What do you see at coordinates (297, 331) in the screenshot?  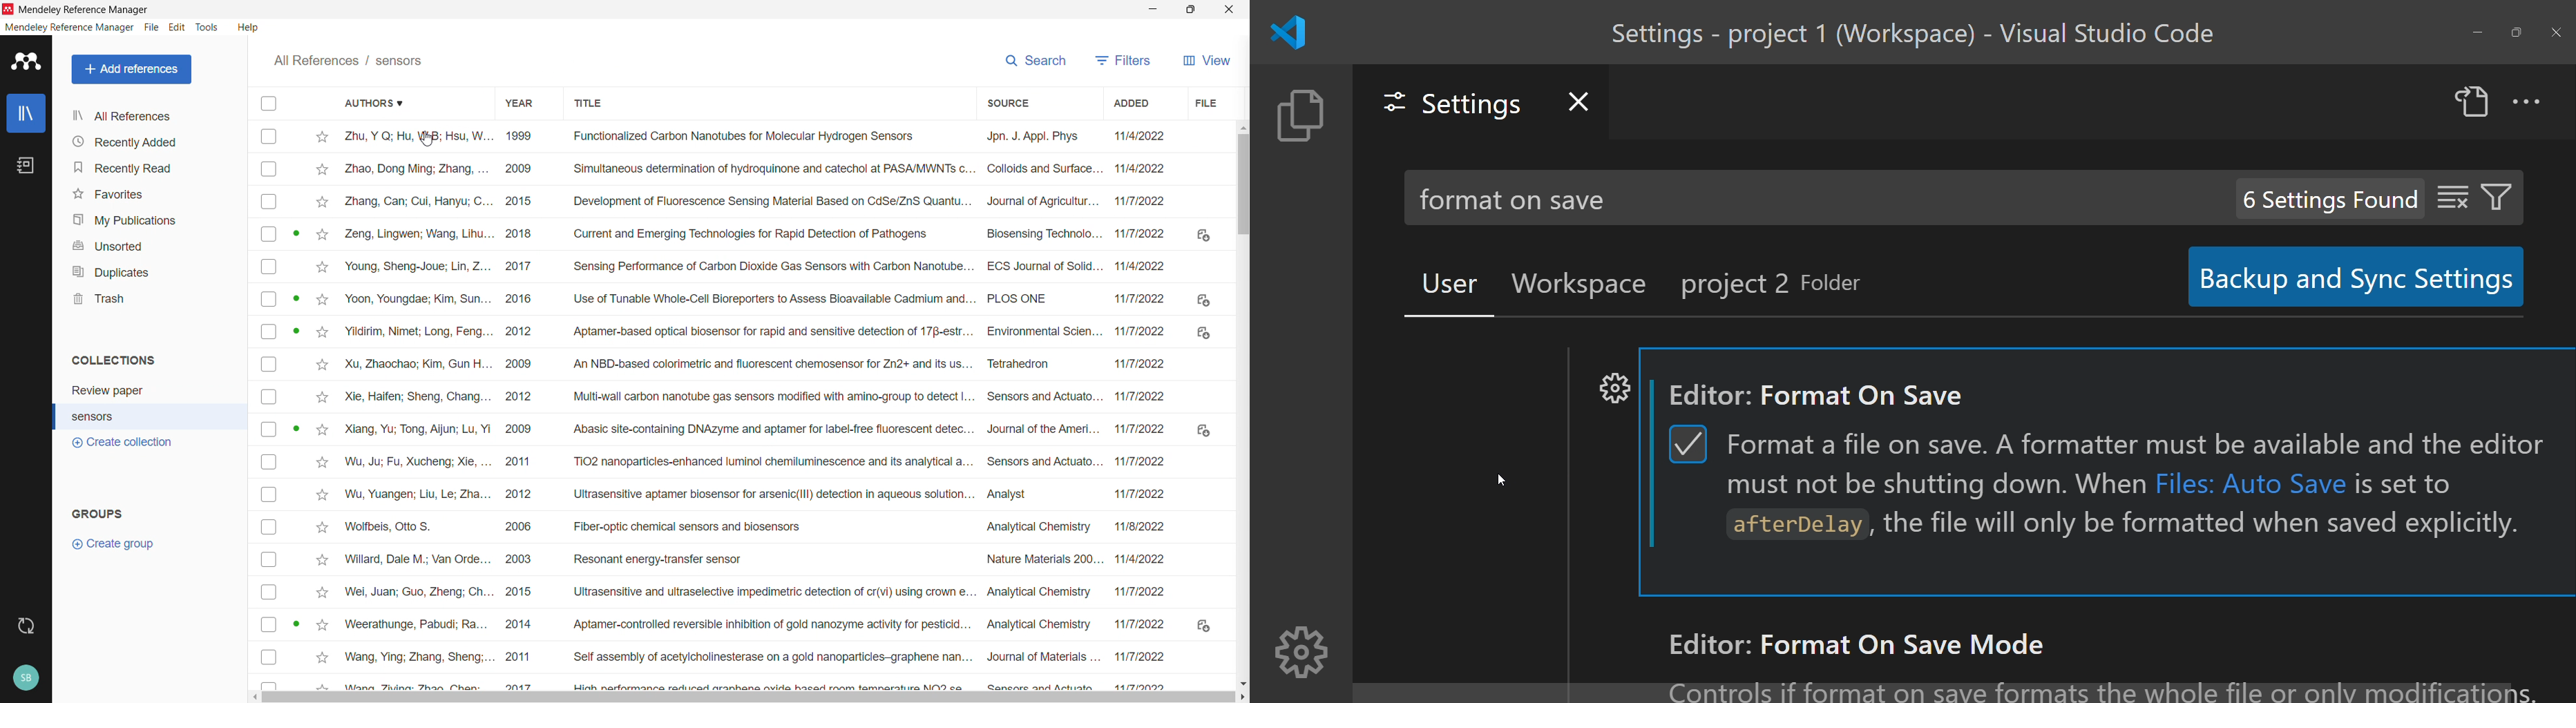 I see `PDF available` at bounding box center [297, 331].